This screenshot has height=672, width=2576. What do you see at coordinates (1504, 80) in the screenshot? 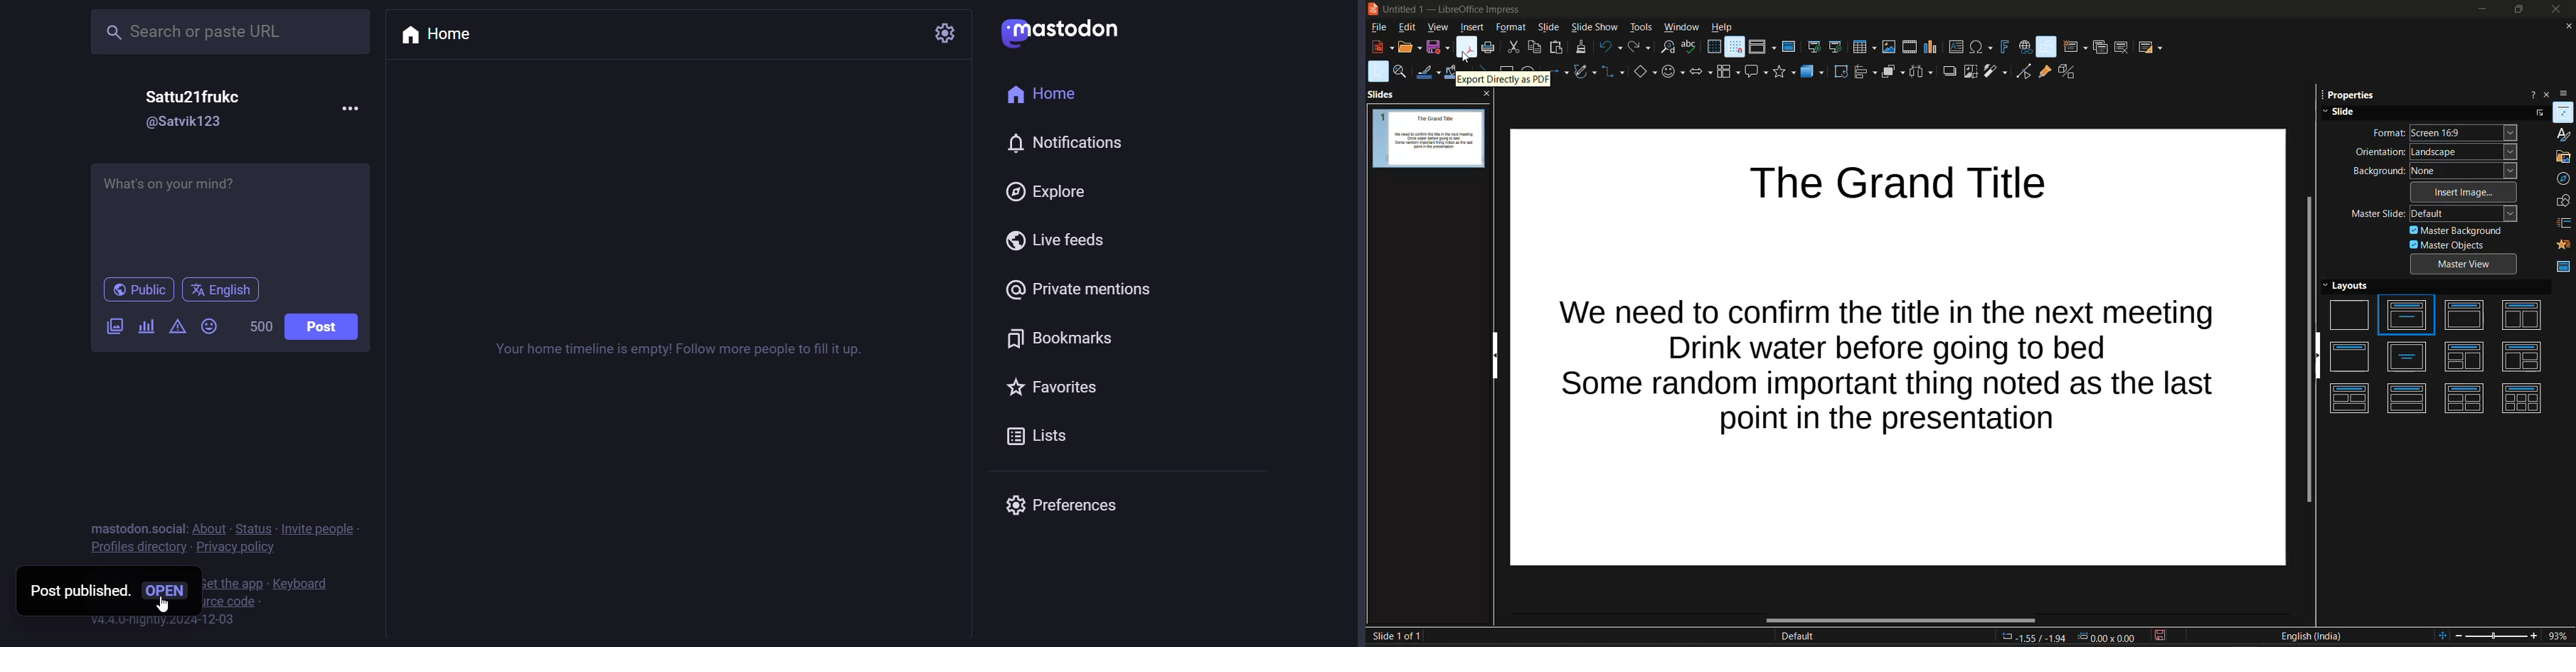
I see `export Directly as PDF` at bounding box center [1504, 80].